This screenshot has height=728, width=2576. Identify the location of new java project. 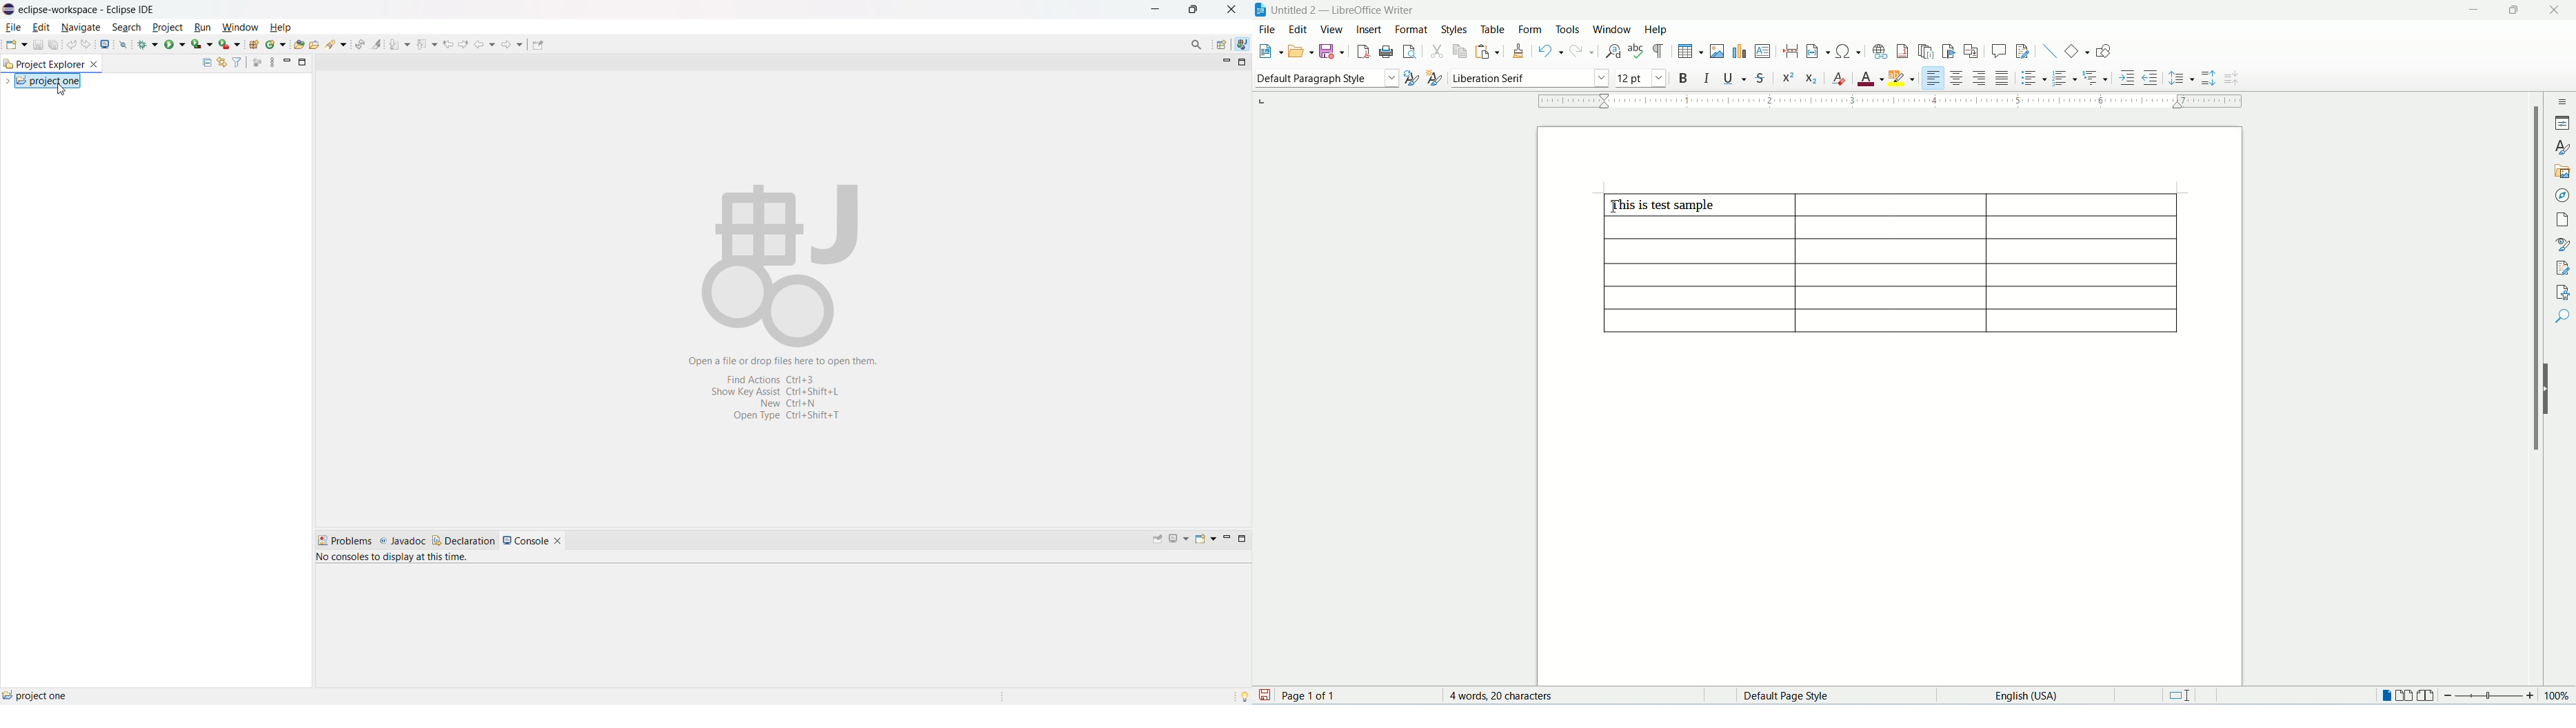
(253, 44).